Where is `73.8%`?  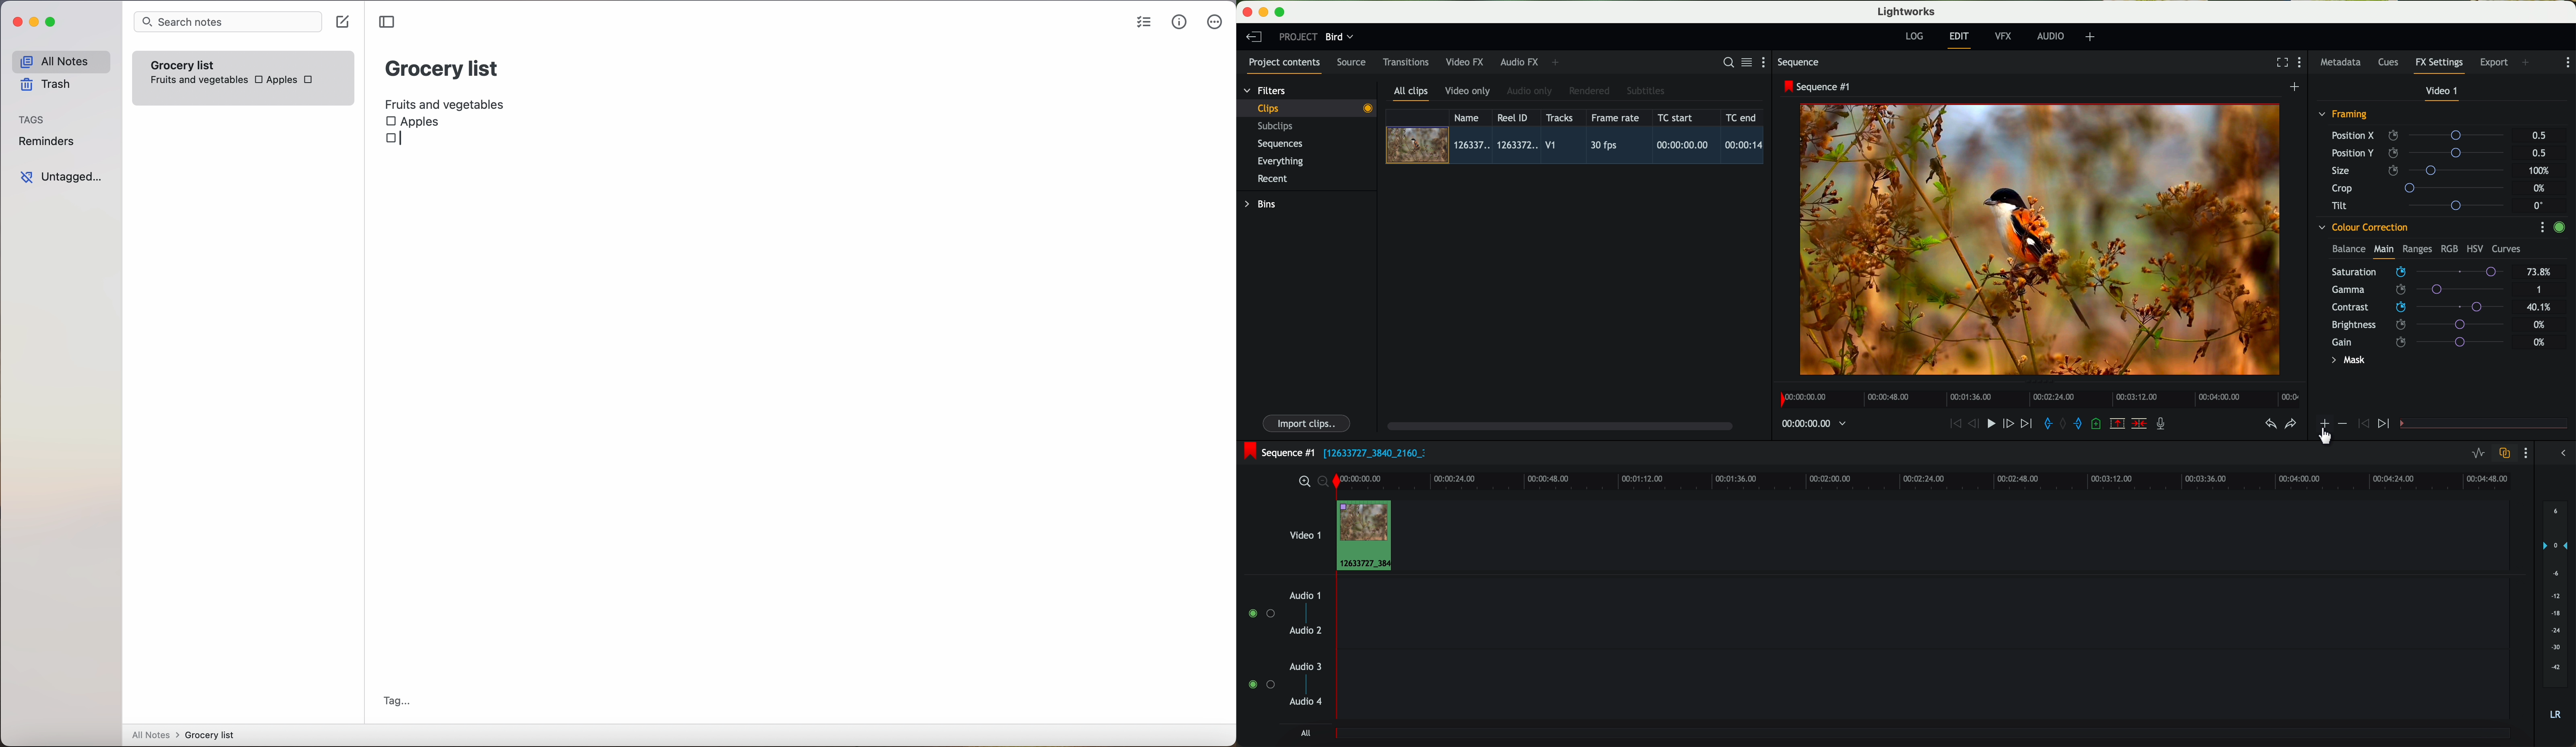 73.8% is located at coordinates (2540, 273).